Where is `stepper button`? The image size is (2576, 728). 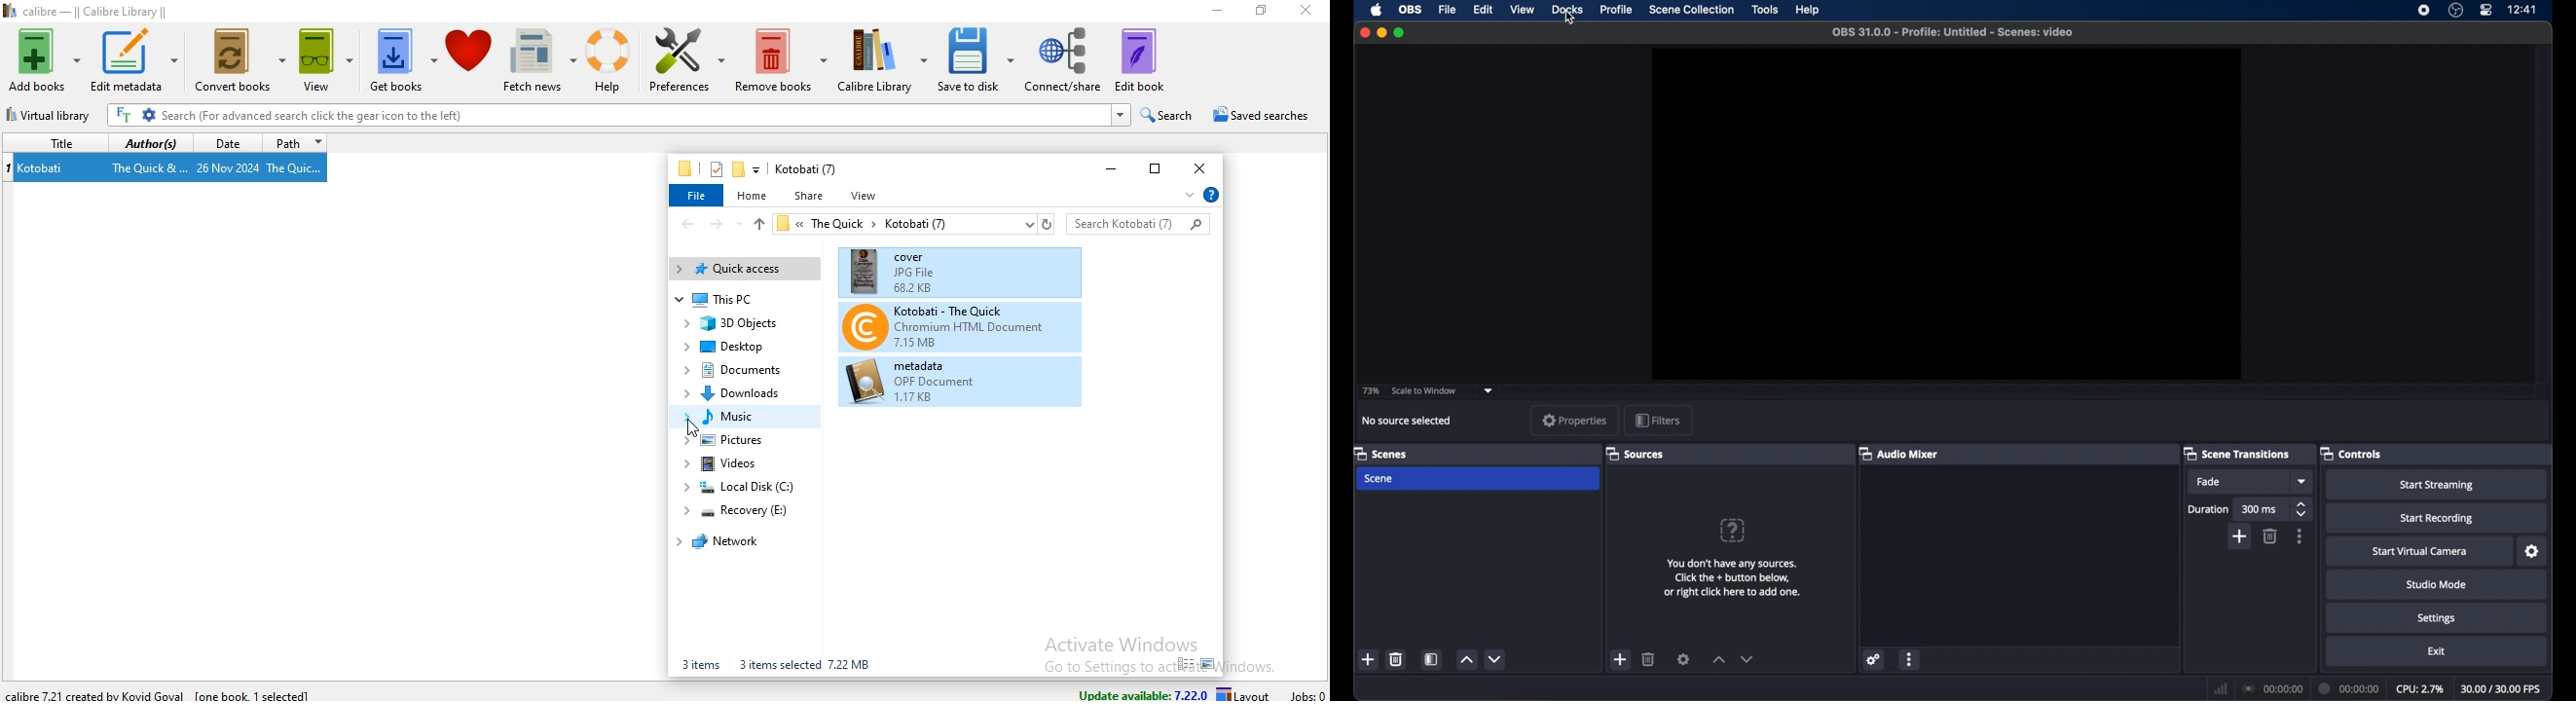
stepper button is located at coordinates (2302, 509).